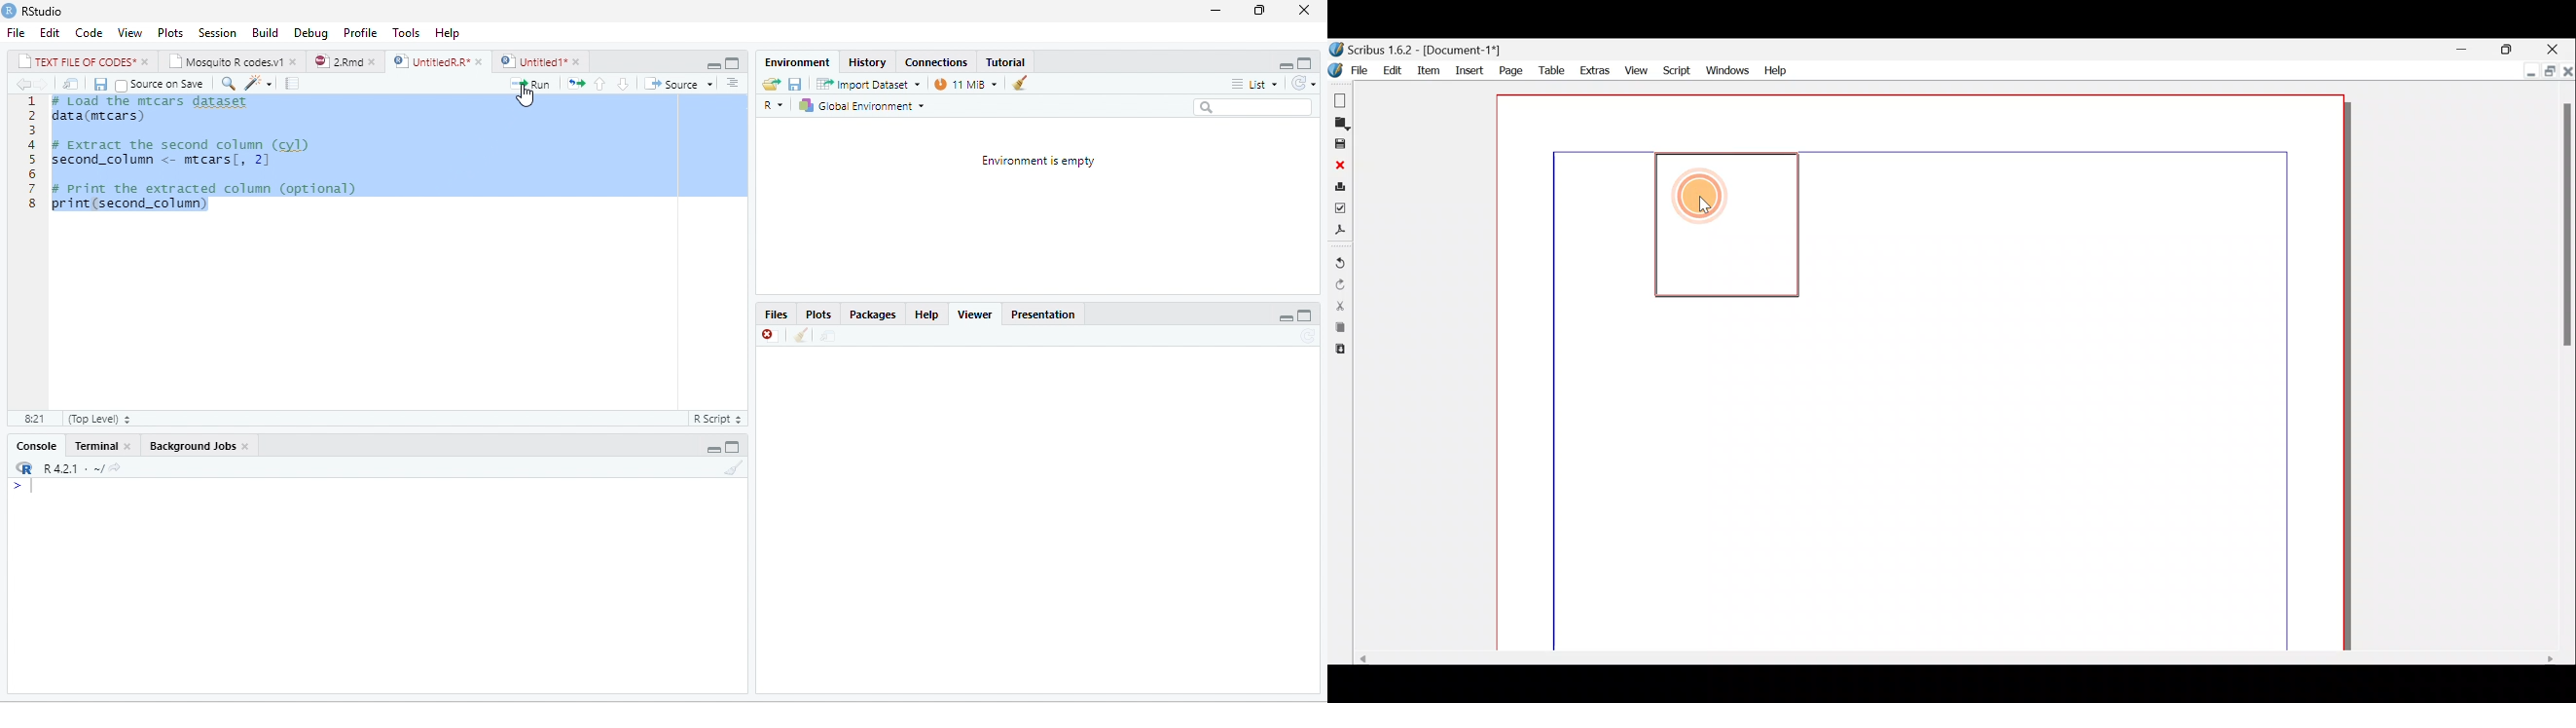  What do you see at coordinates (734, 468) in the screenshot?
I see `clear` at bounding box center [734, 468].